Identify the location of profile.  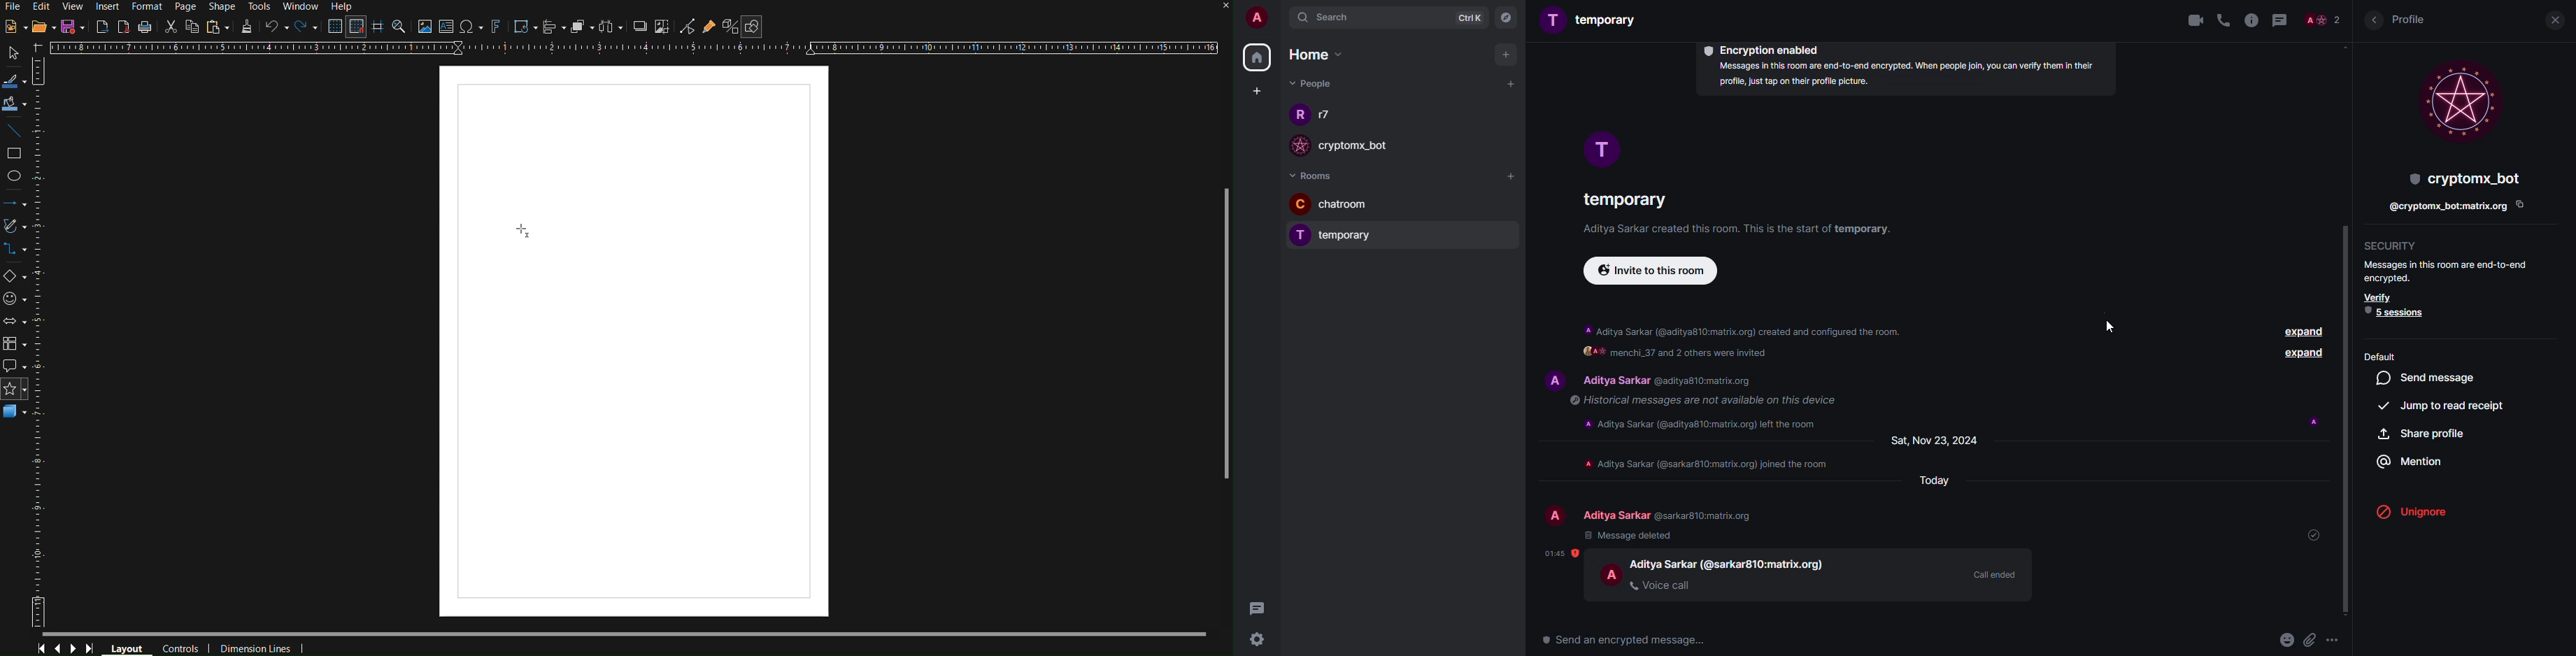
(1601, 150).